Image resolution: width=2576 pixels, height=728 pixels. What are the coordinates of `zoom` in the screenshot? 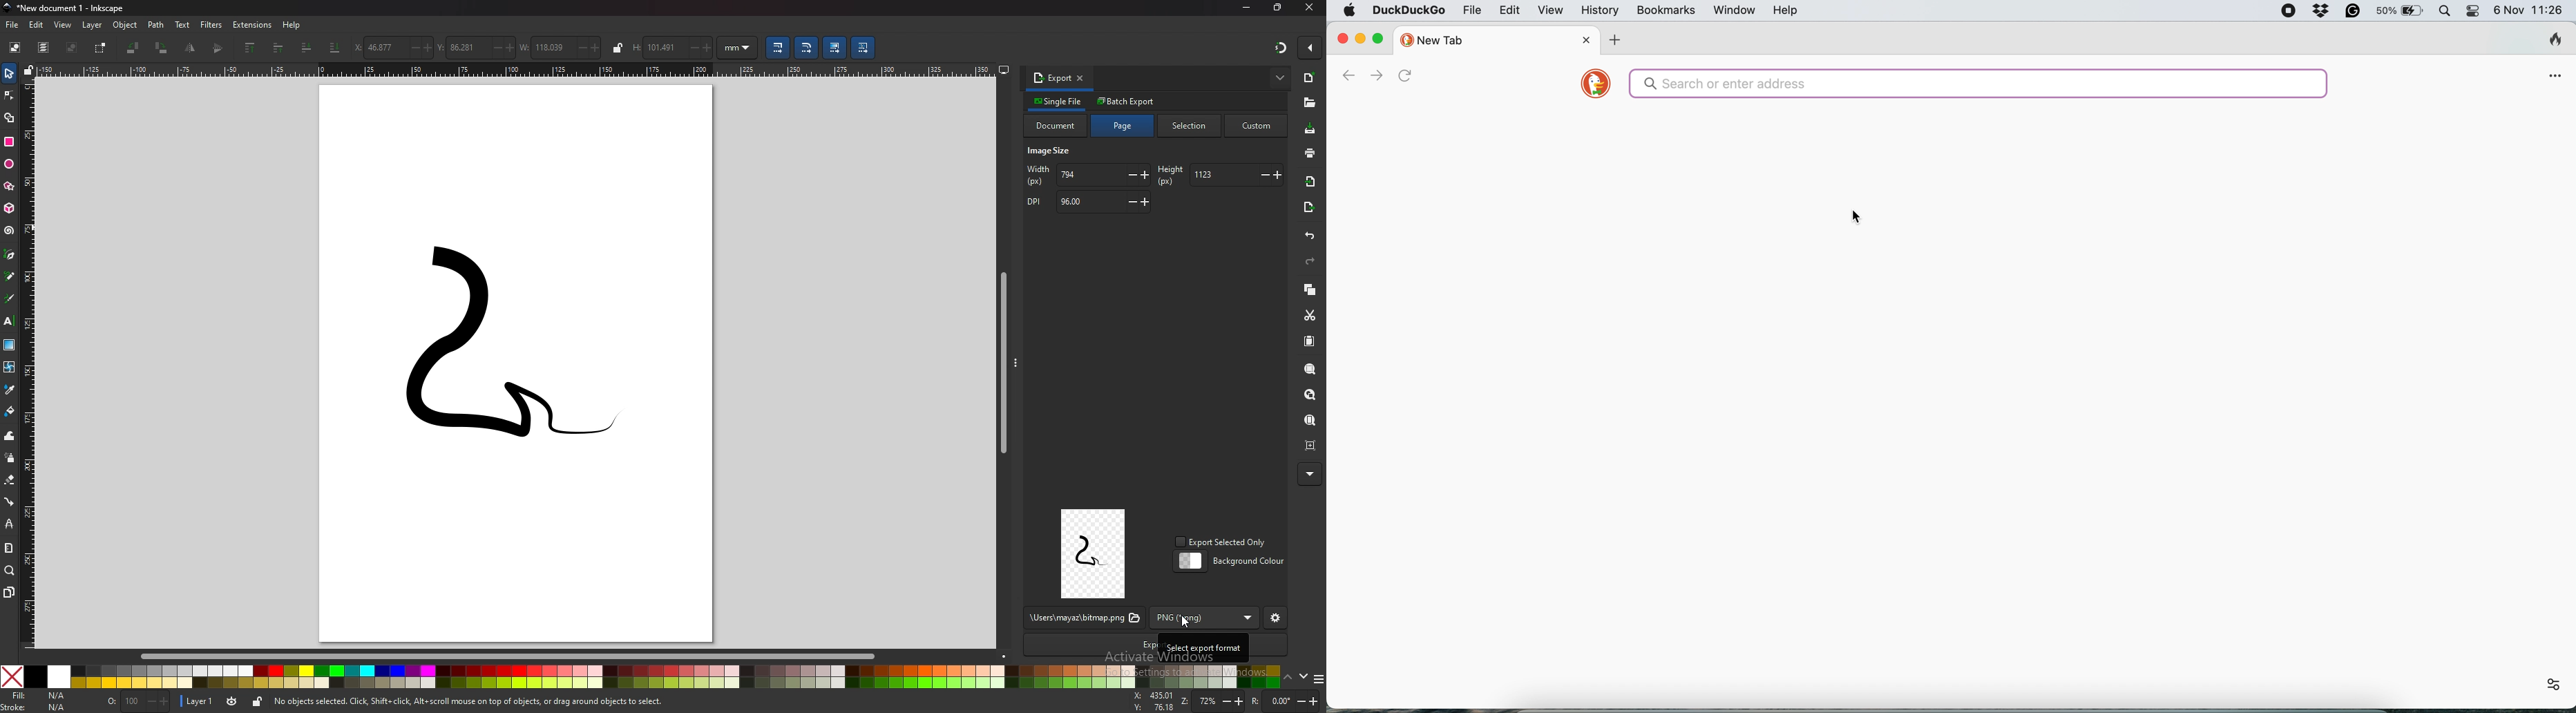 It's located at (10, 571).